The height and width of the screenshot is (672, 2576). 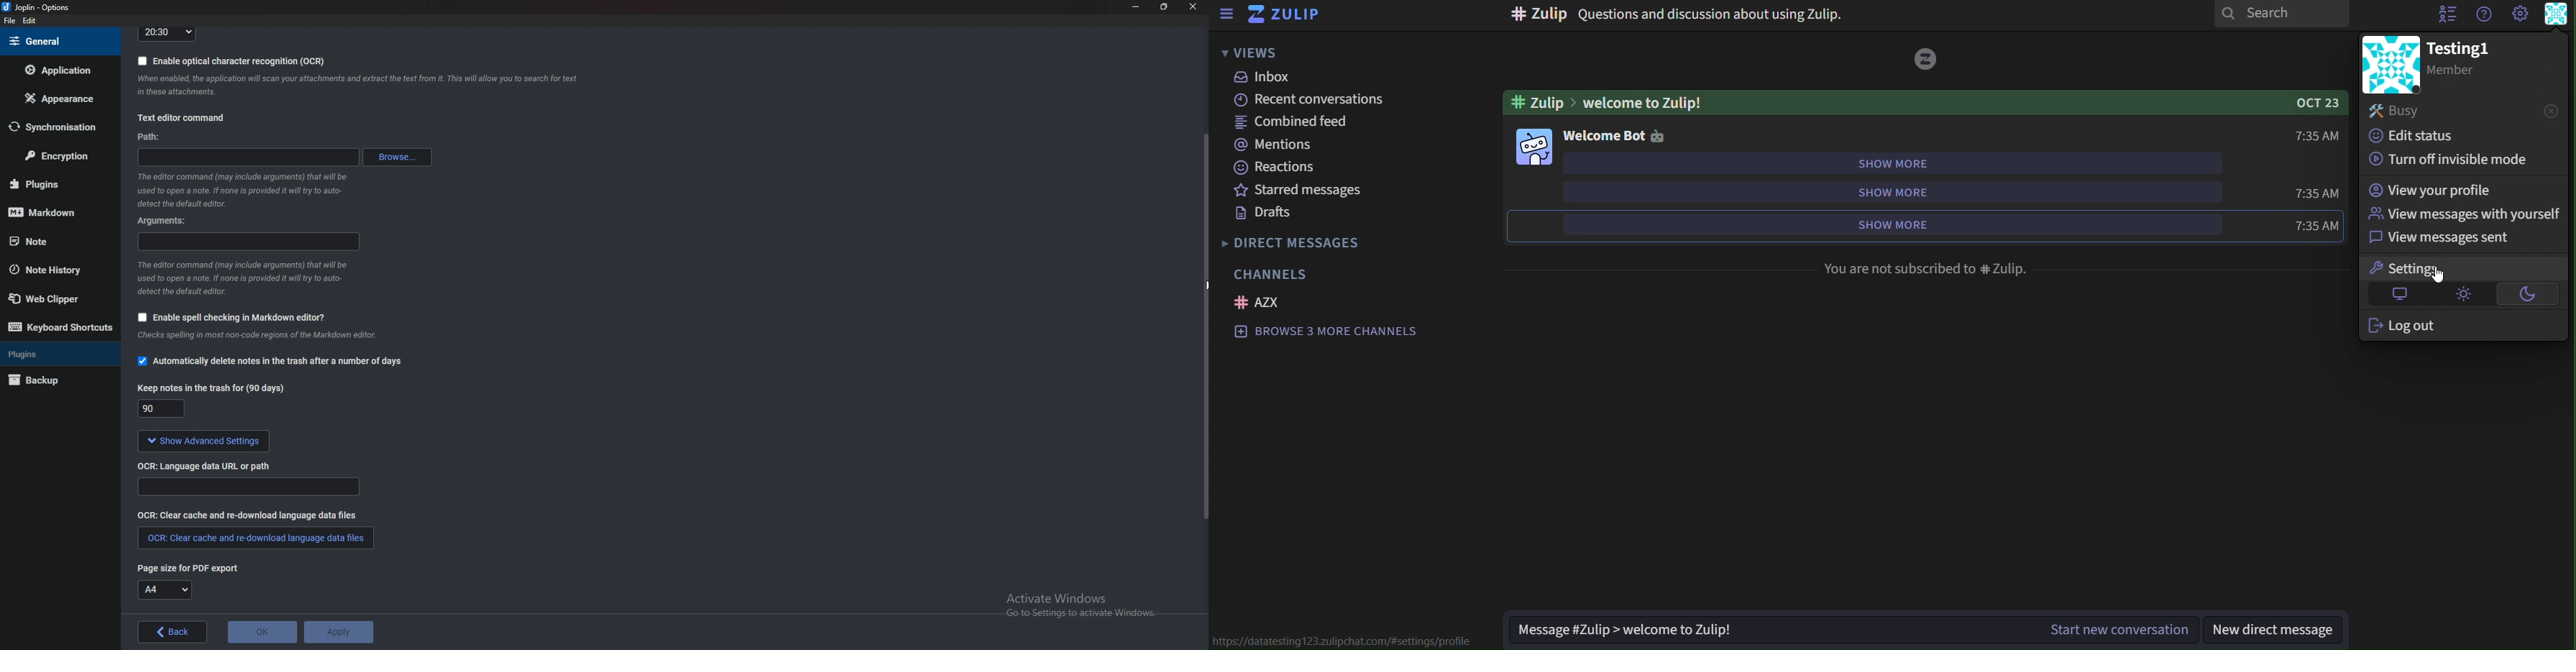 What do you see at coordinates (399, 157) in the screenshot?
I see `Browse` at bounding box center [399, 157].